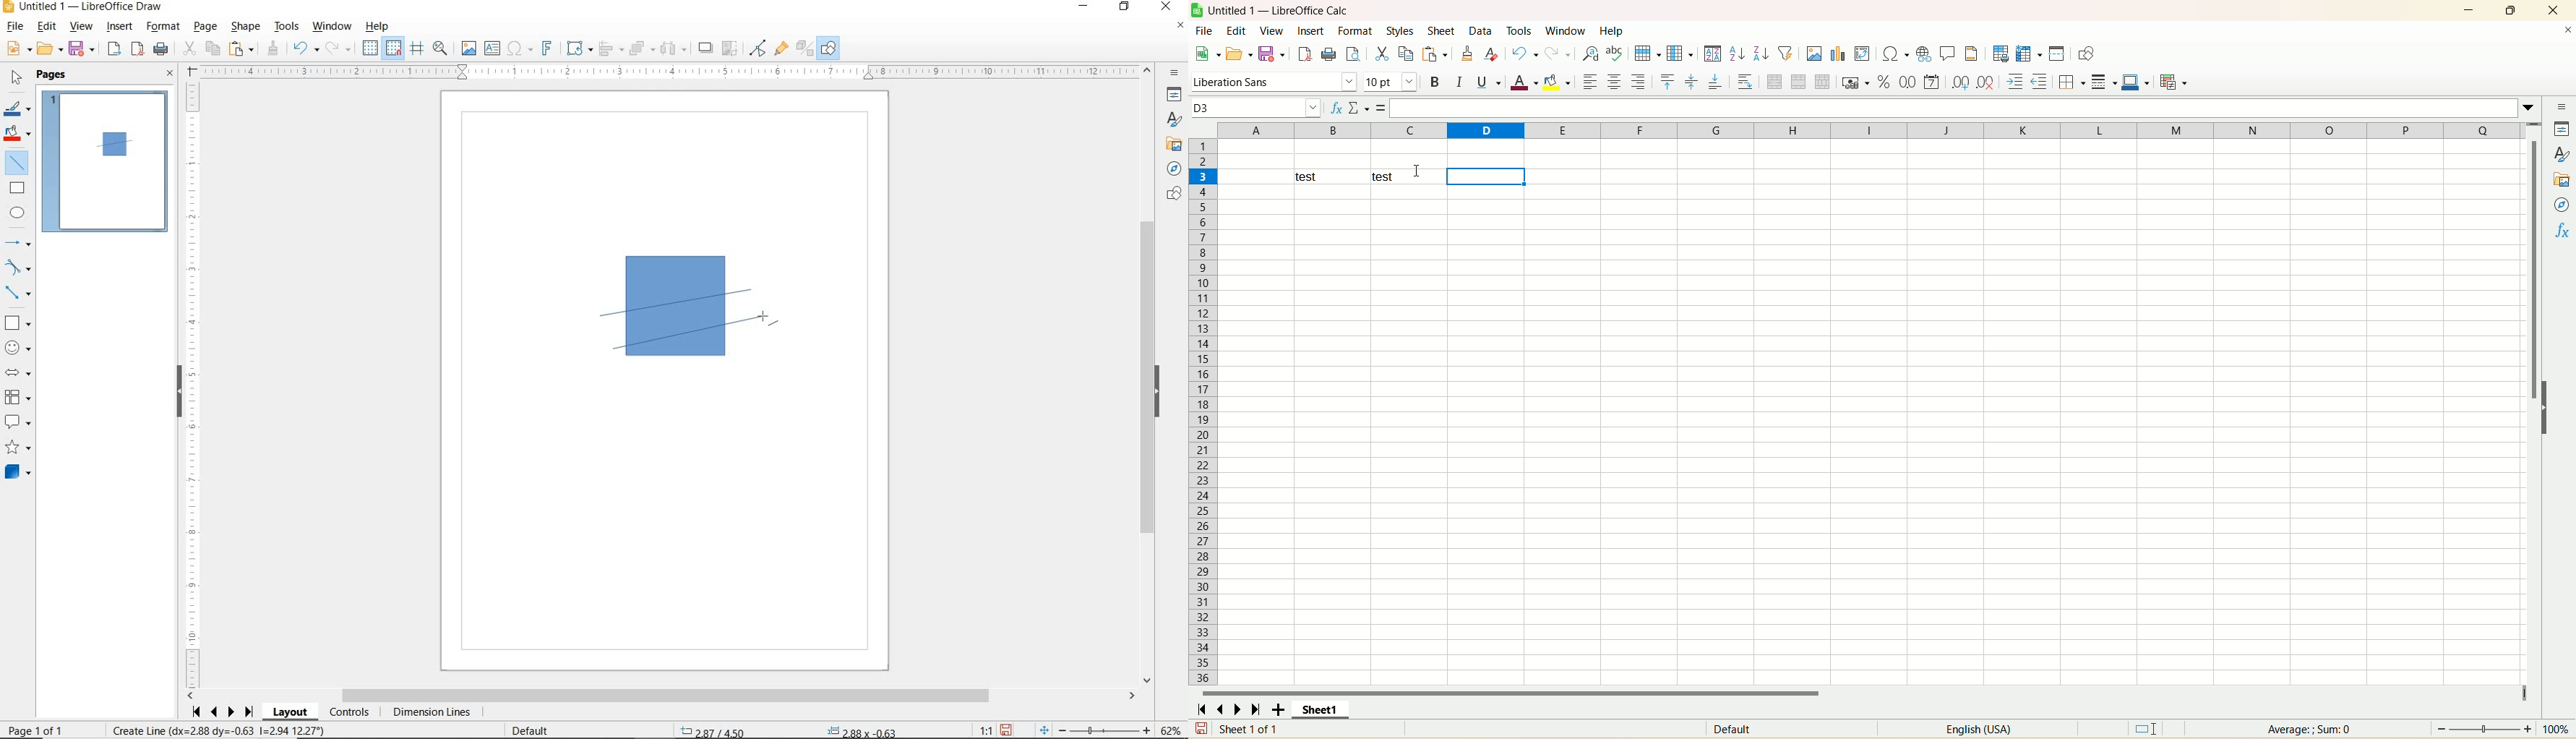 This screenshot has height=756, width=2576. What do you see at coordinates (1408, 177) in the screenshot?
I see `test` at bounding box center [1408, 177].